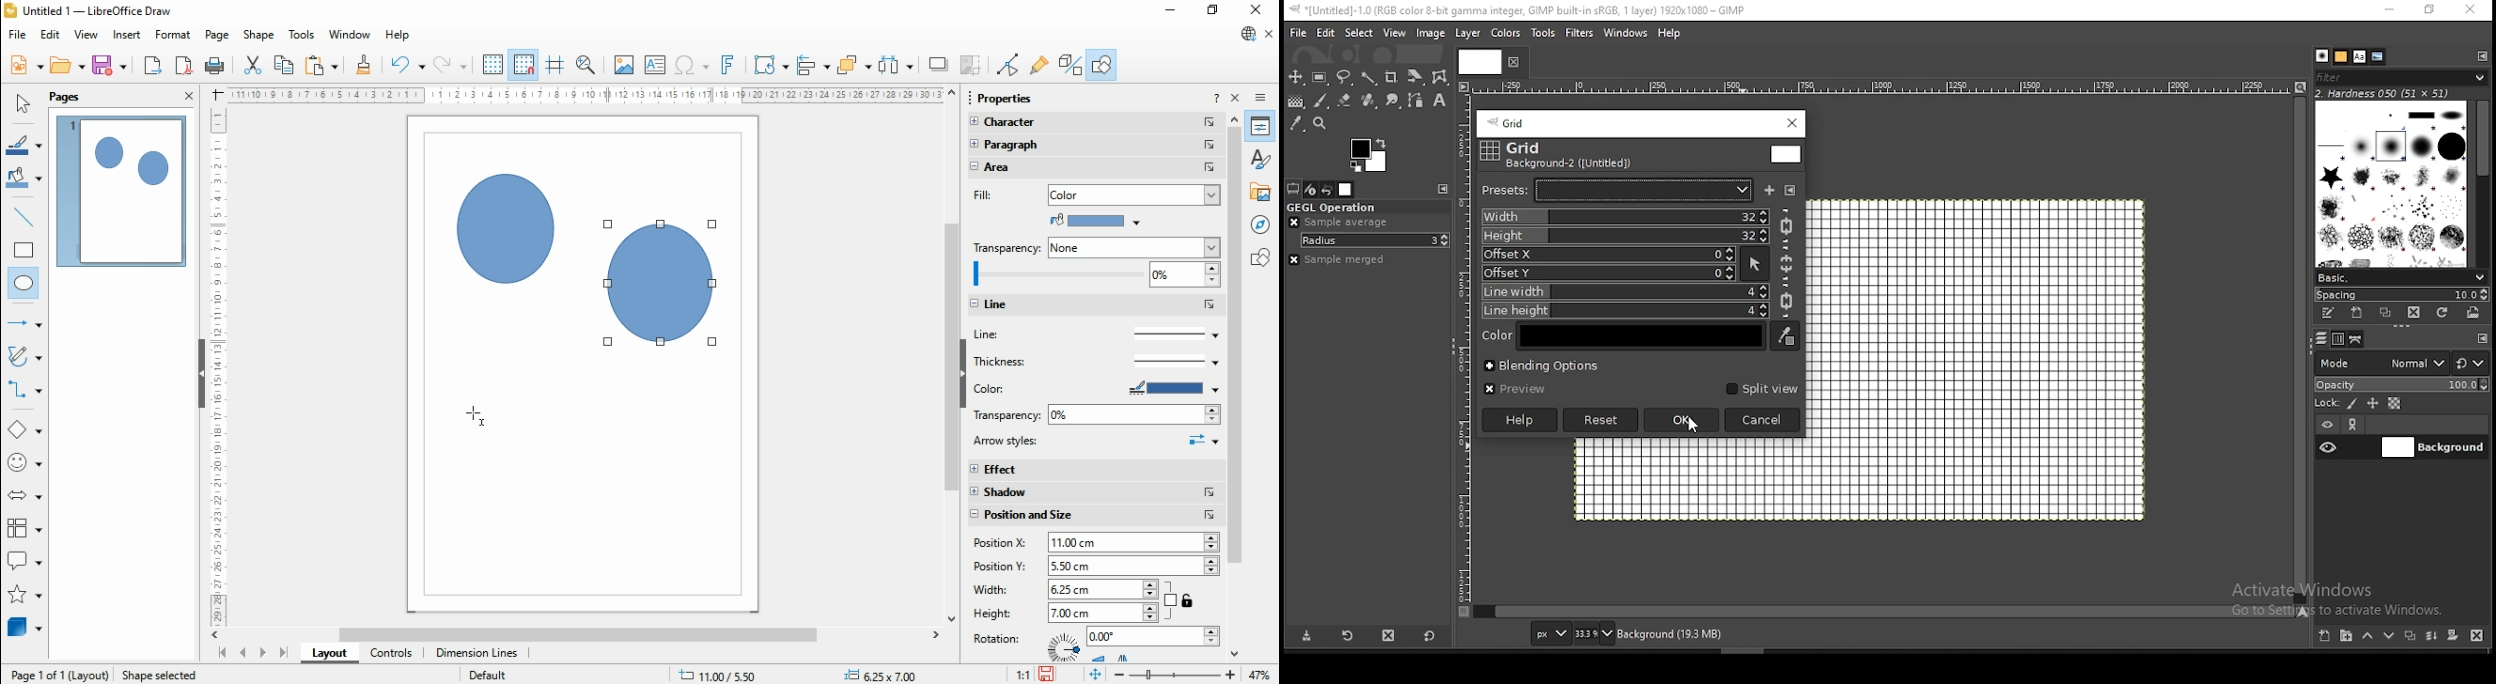 The height and width of the screenshot is (700, 2520). What do you see at coordinates (1096, 305) in the screenshot?
I see `line` at bounding box center [1096, 305].